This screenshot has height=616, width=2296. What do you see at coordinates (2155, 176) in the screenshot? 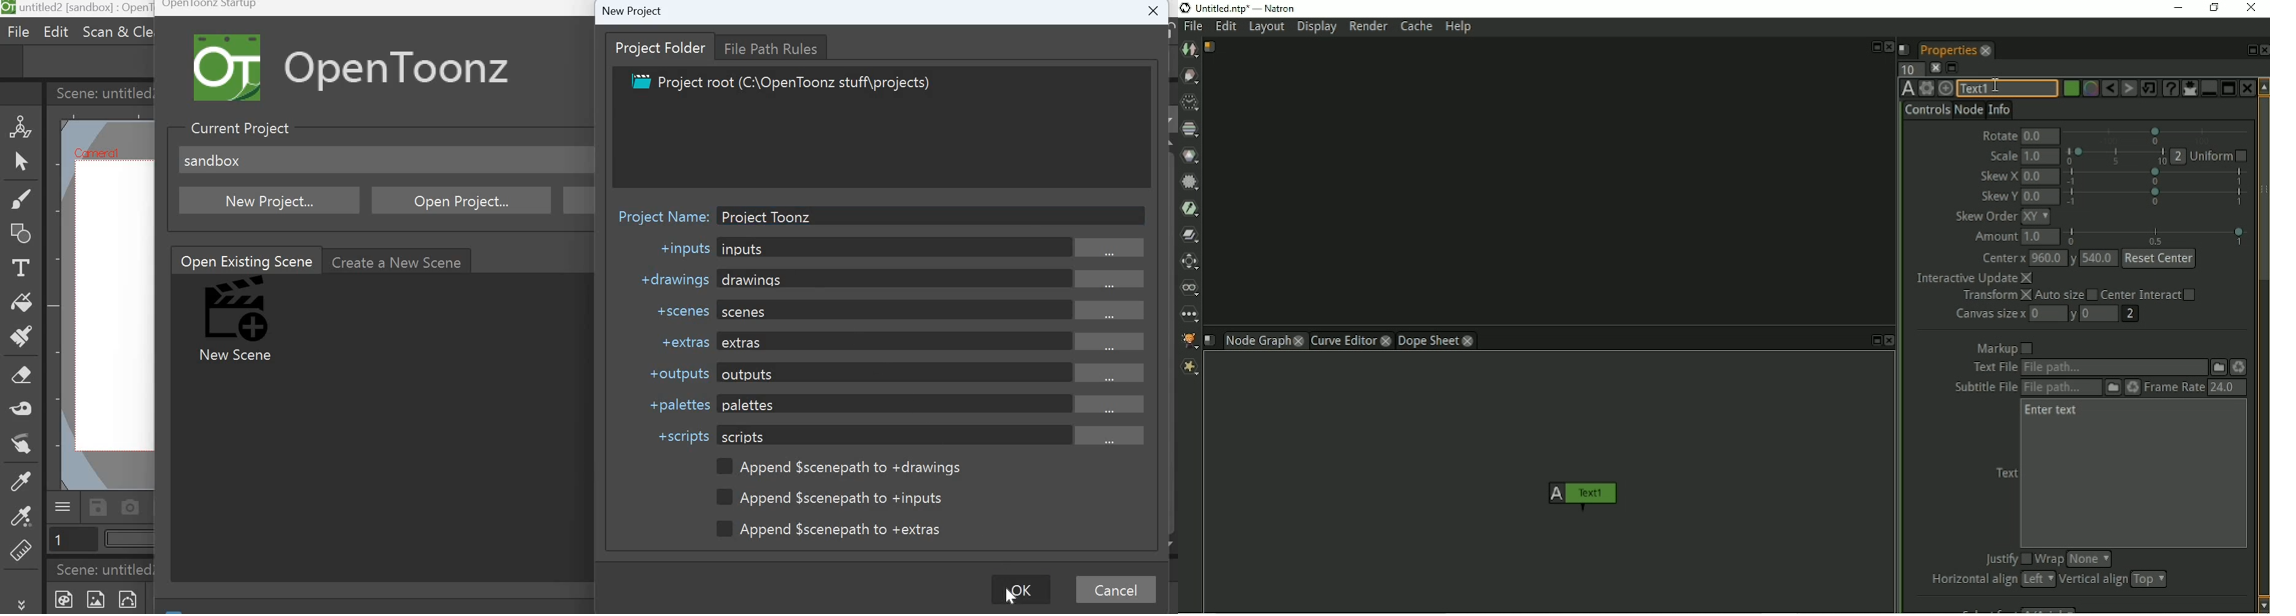
I see `selection bar` at bounding box center [2155, 176].